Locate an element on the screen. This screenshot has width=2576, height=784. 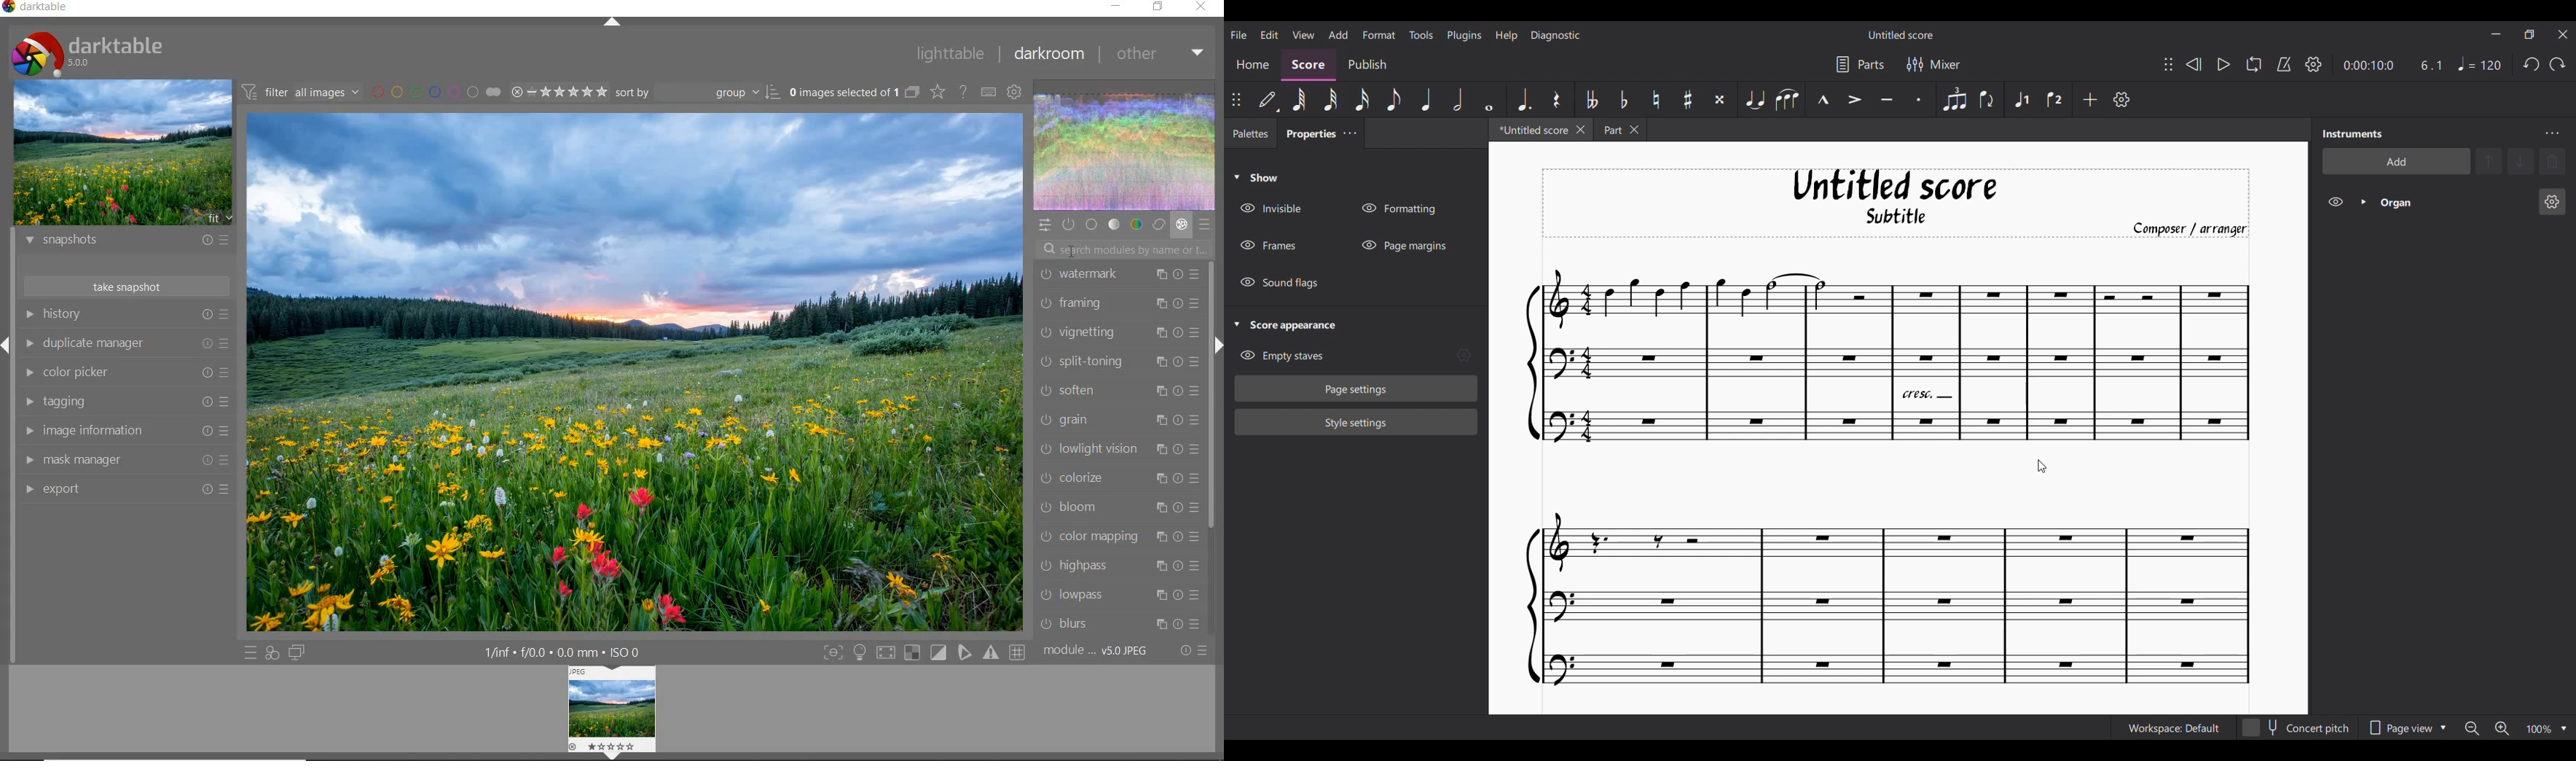
Current tab is located at coordinates (1531, 130).